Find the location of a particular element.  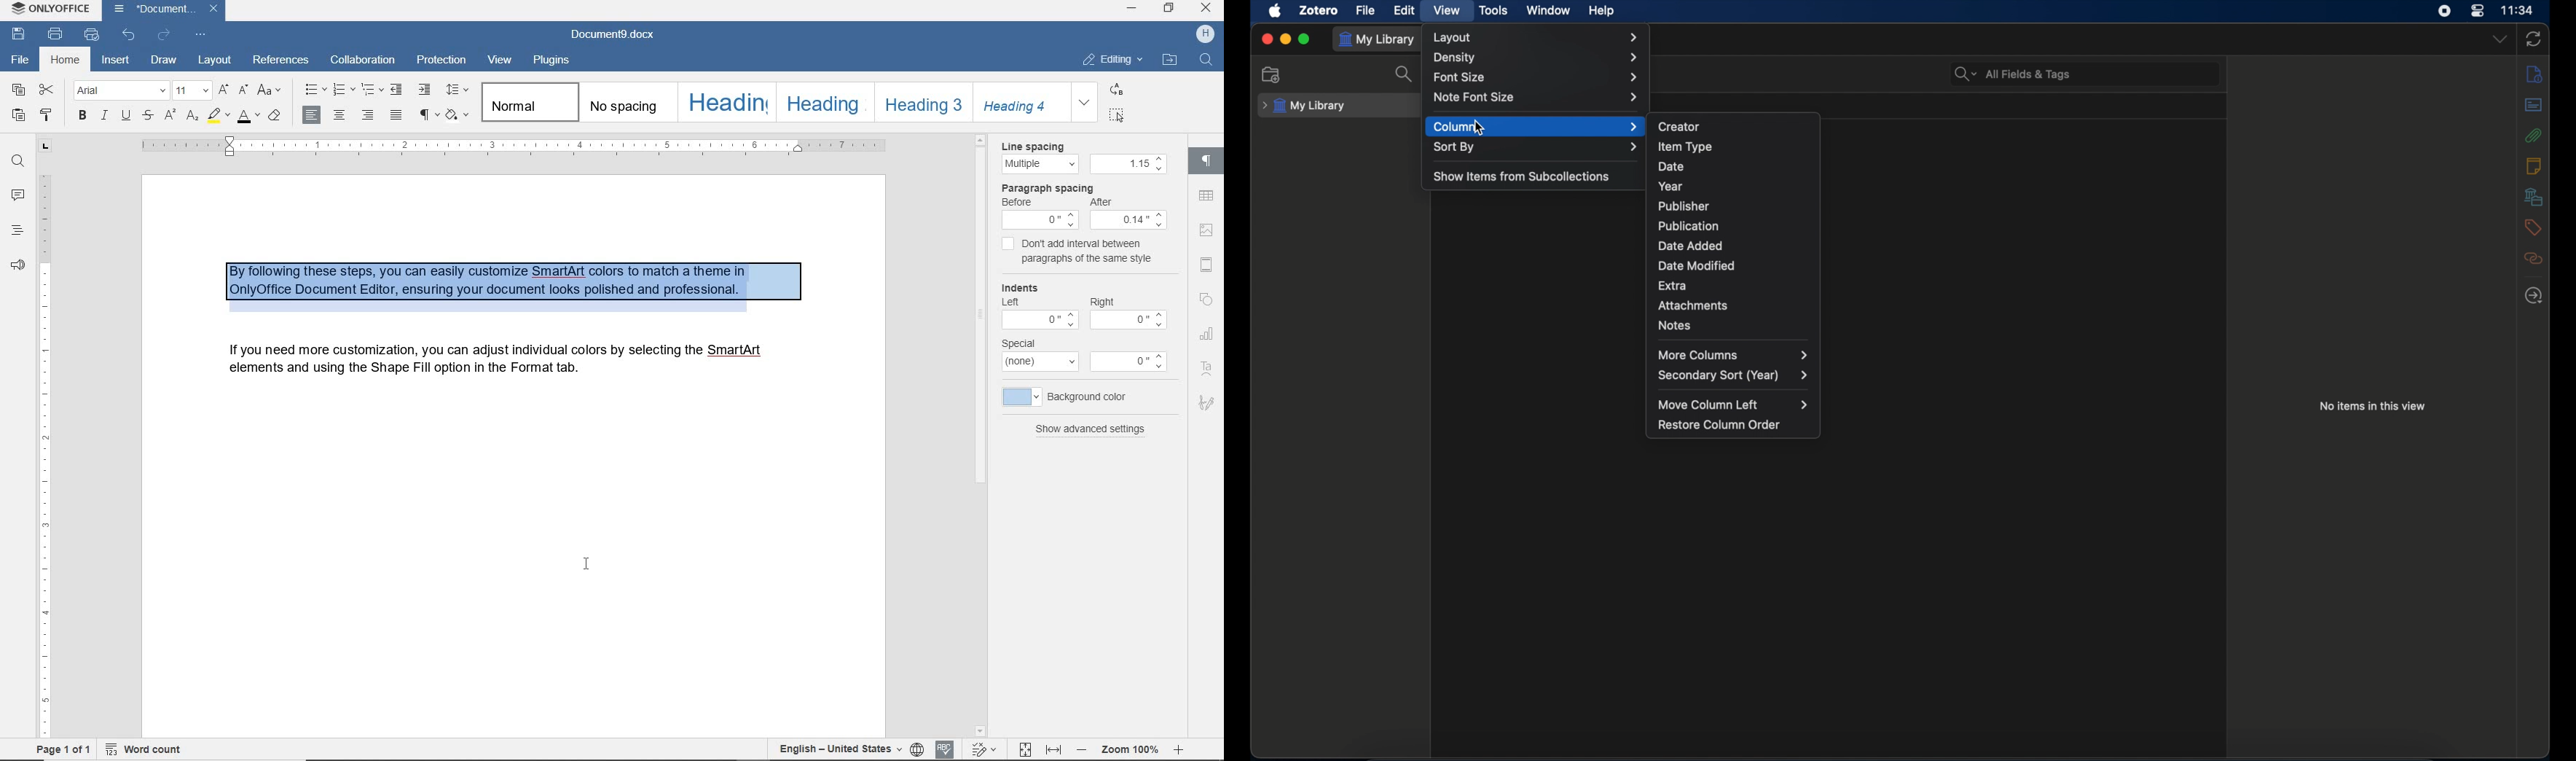

file is located at coordinates (1365, 11).